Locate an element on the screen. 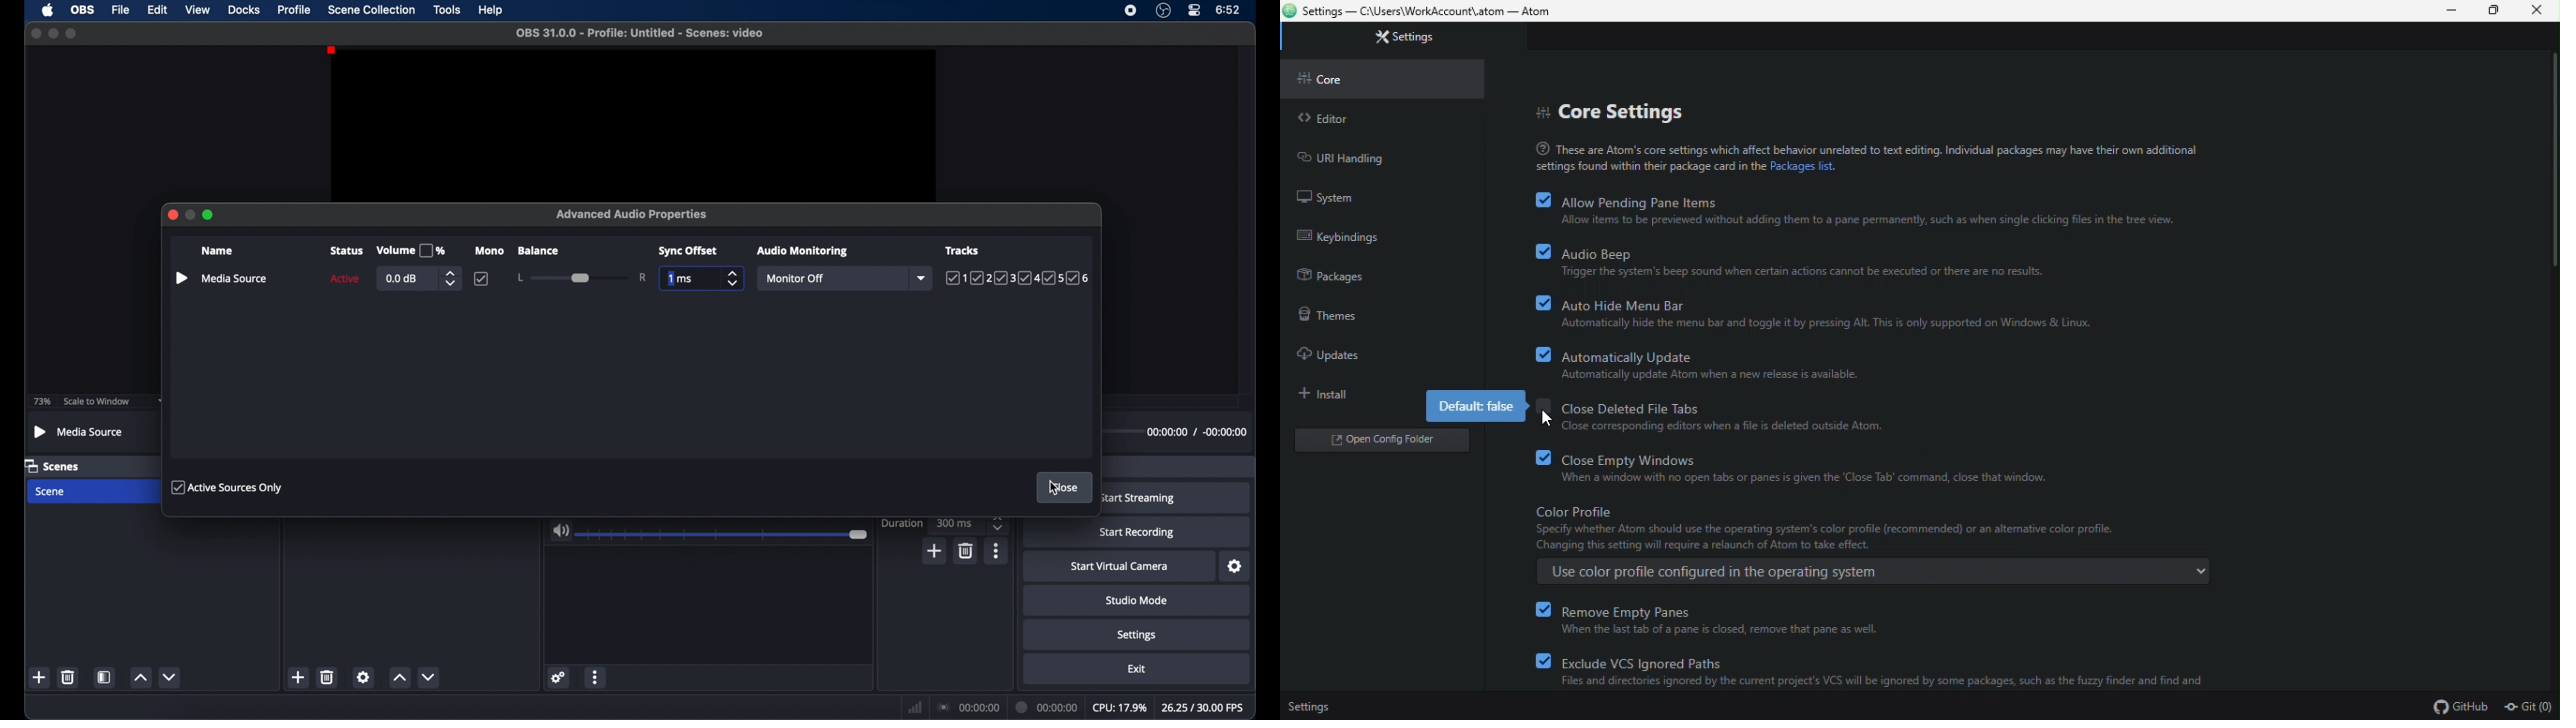 This screenshot has width=2576, height=728. start streaming is located at coordinates (1137, 499).